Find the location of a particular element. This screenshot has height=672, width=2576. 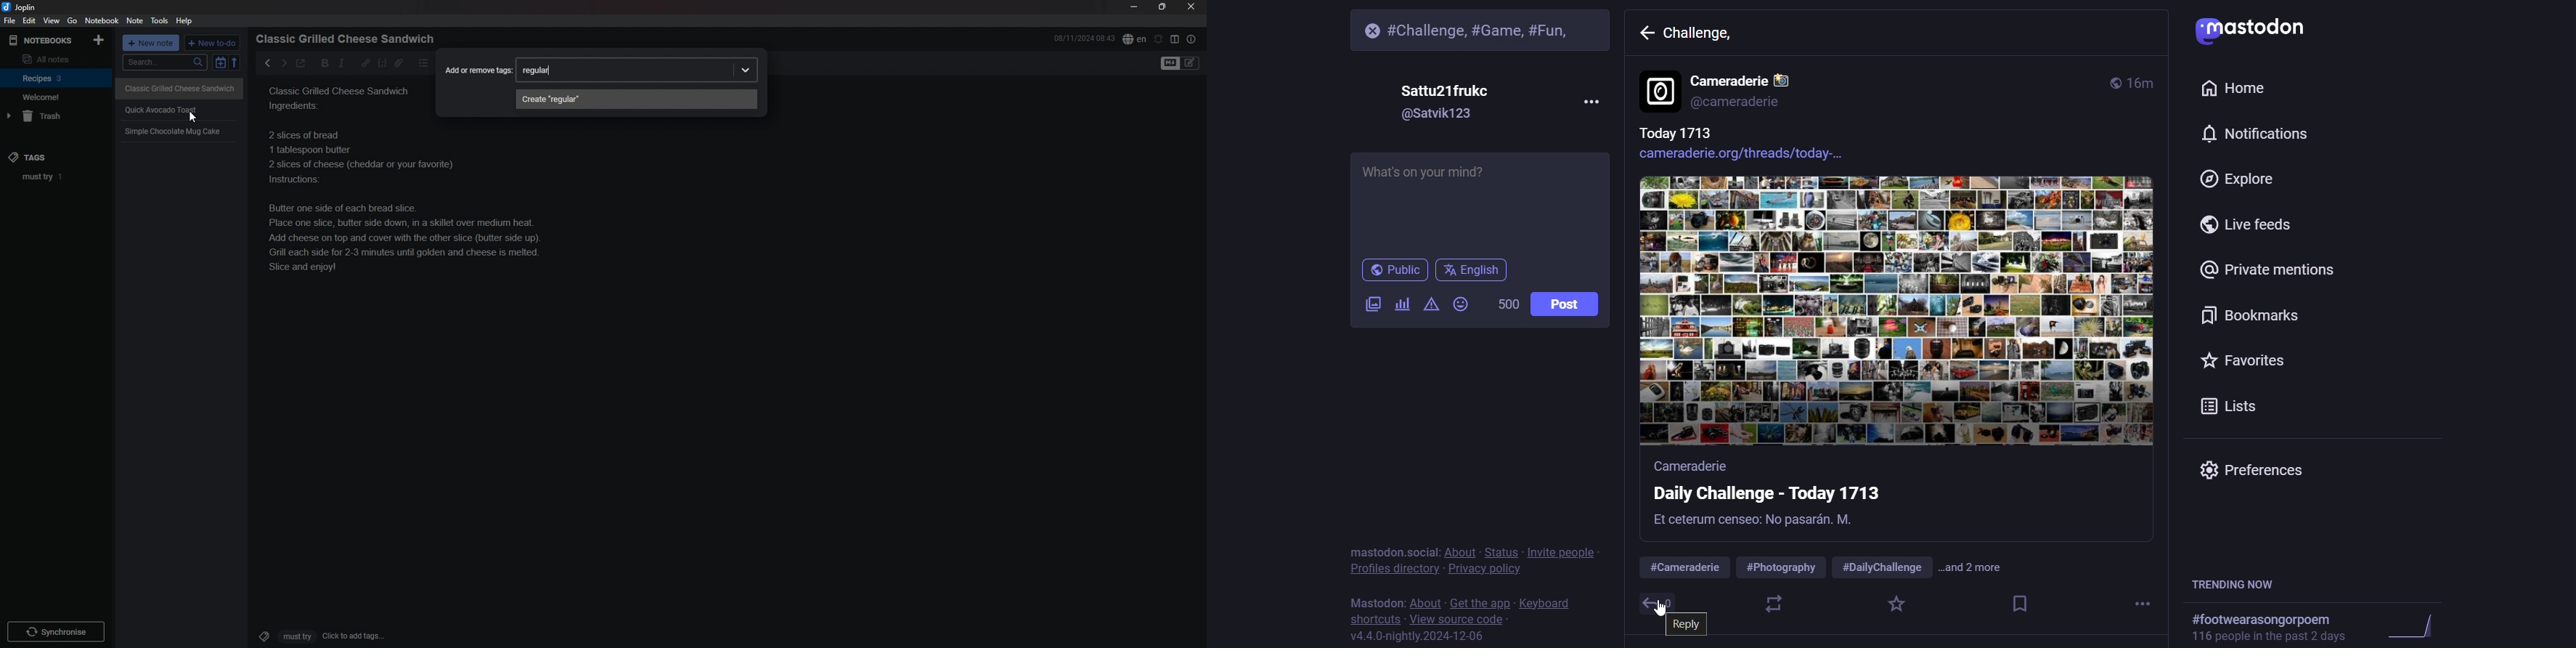

add notebook is located at coordinates (100, 39).